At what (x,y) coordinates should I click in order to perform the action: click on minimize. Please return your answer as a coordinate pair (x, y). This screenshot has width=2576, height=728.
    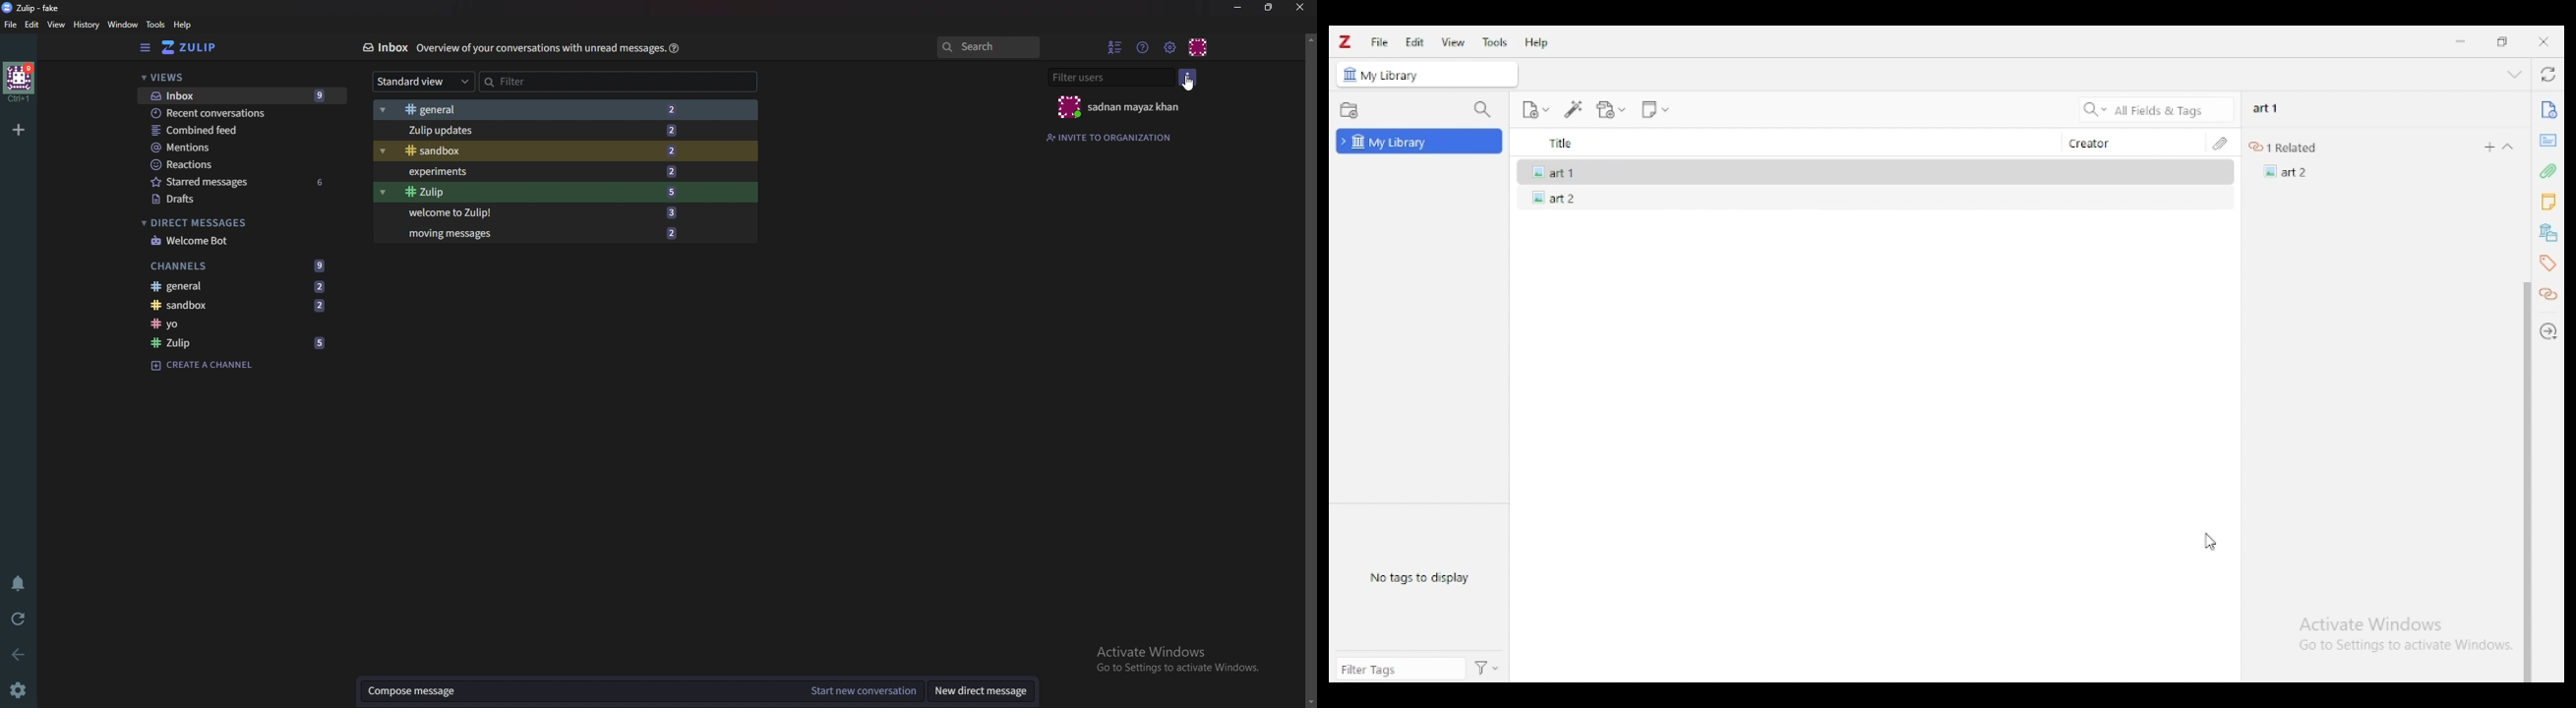
    Looking at the image, I should click on (2460, 41).